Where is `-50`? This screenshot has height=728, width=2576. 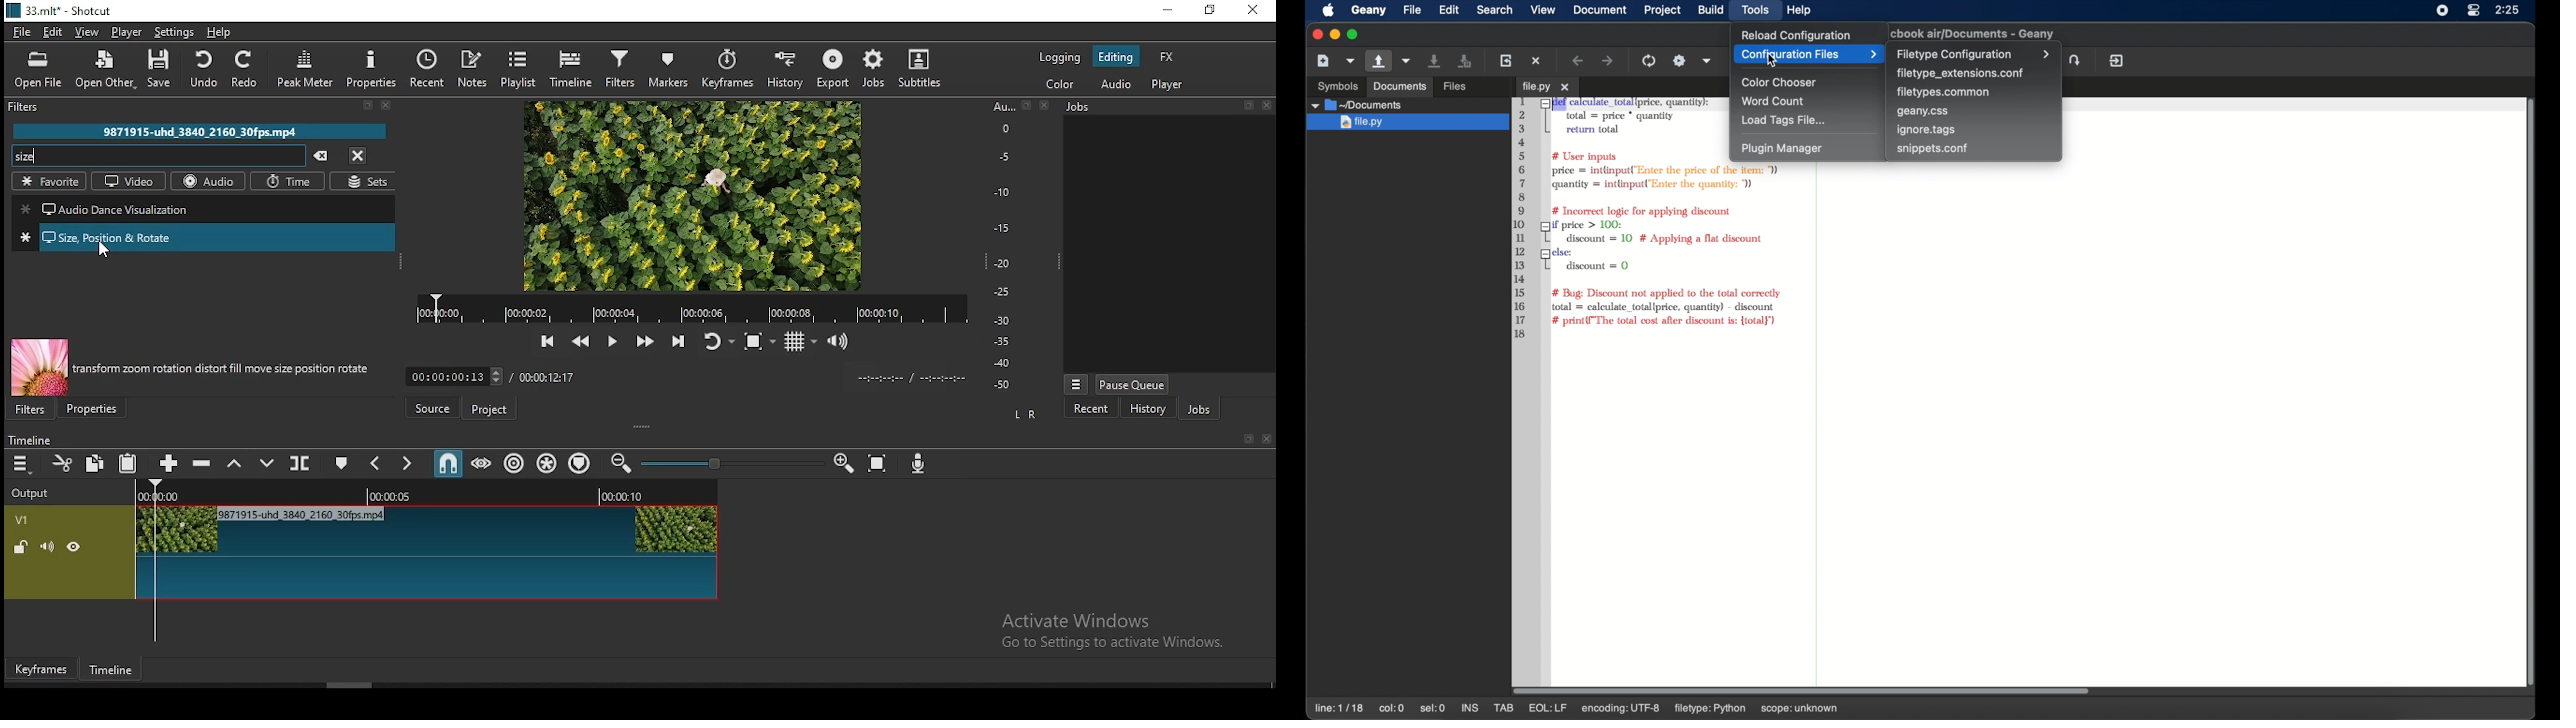 -50 is located at coordinates (1003, 386).